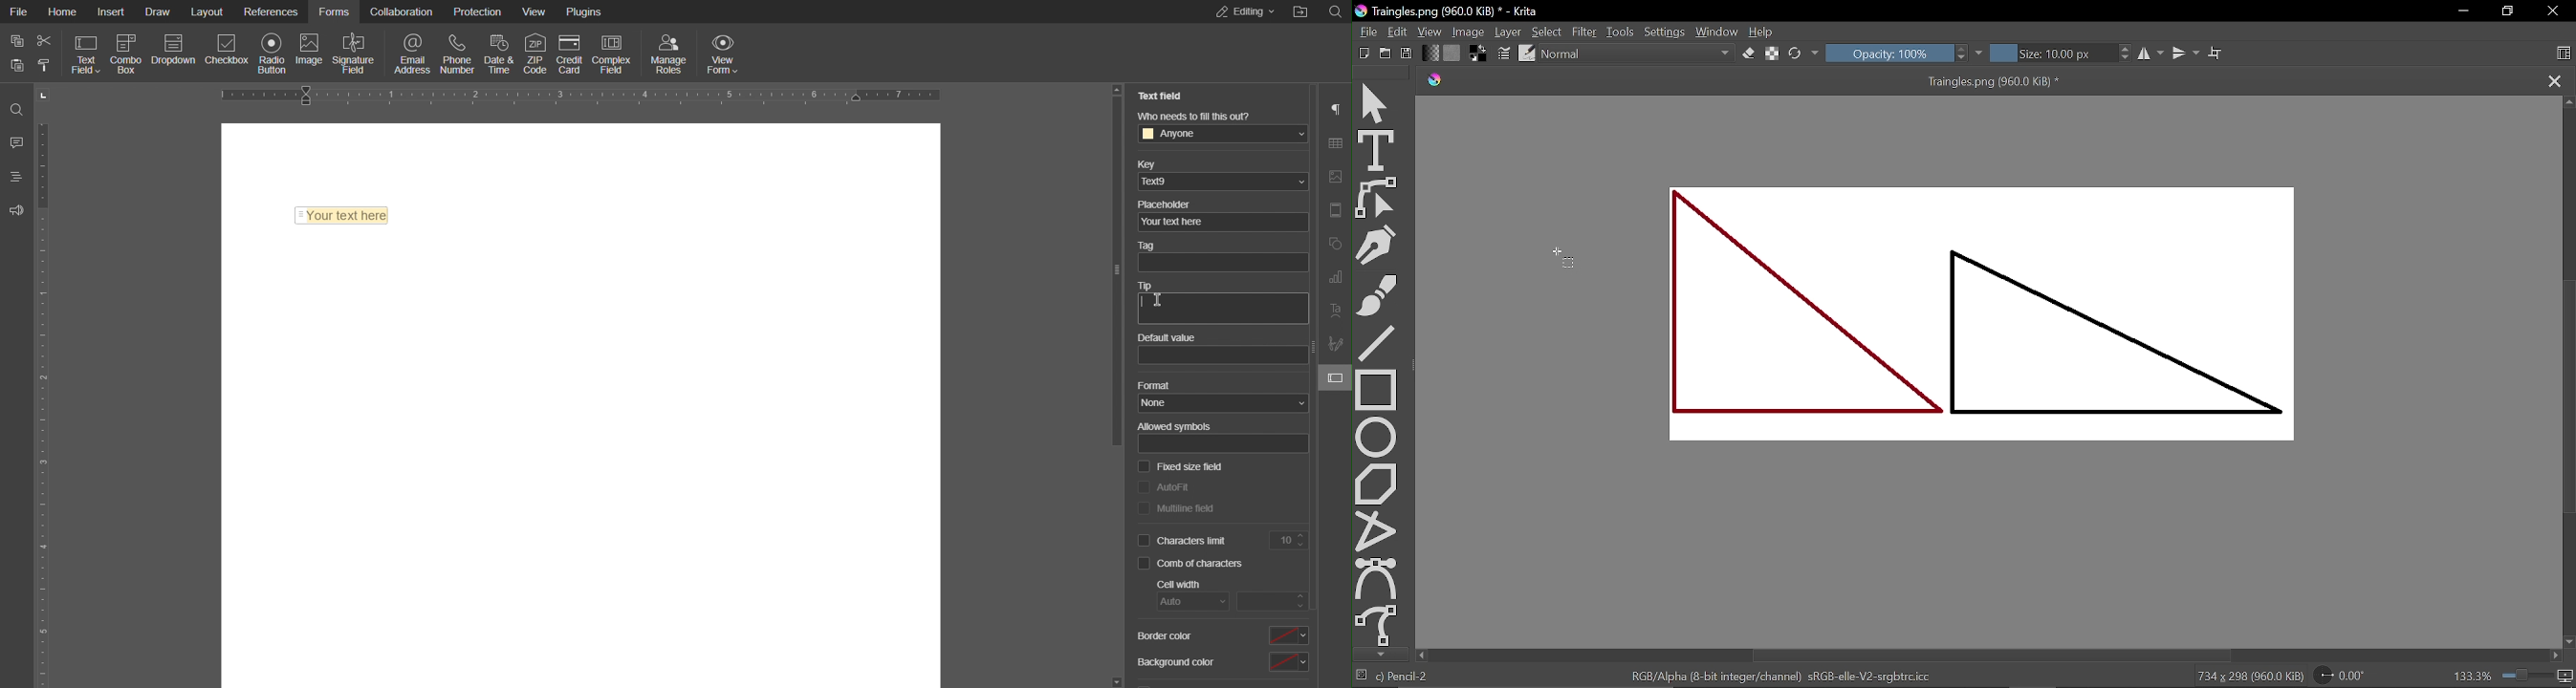  Describe the element at coordinates (2510, 12) in the screenshot. I see `Restore down` at that location.